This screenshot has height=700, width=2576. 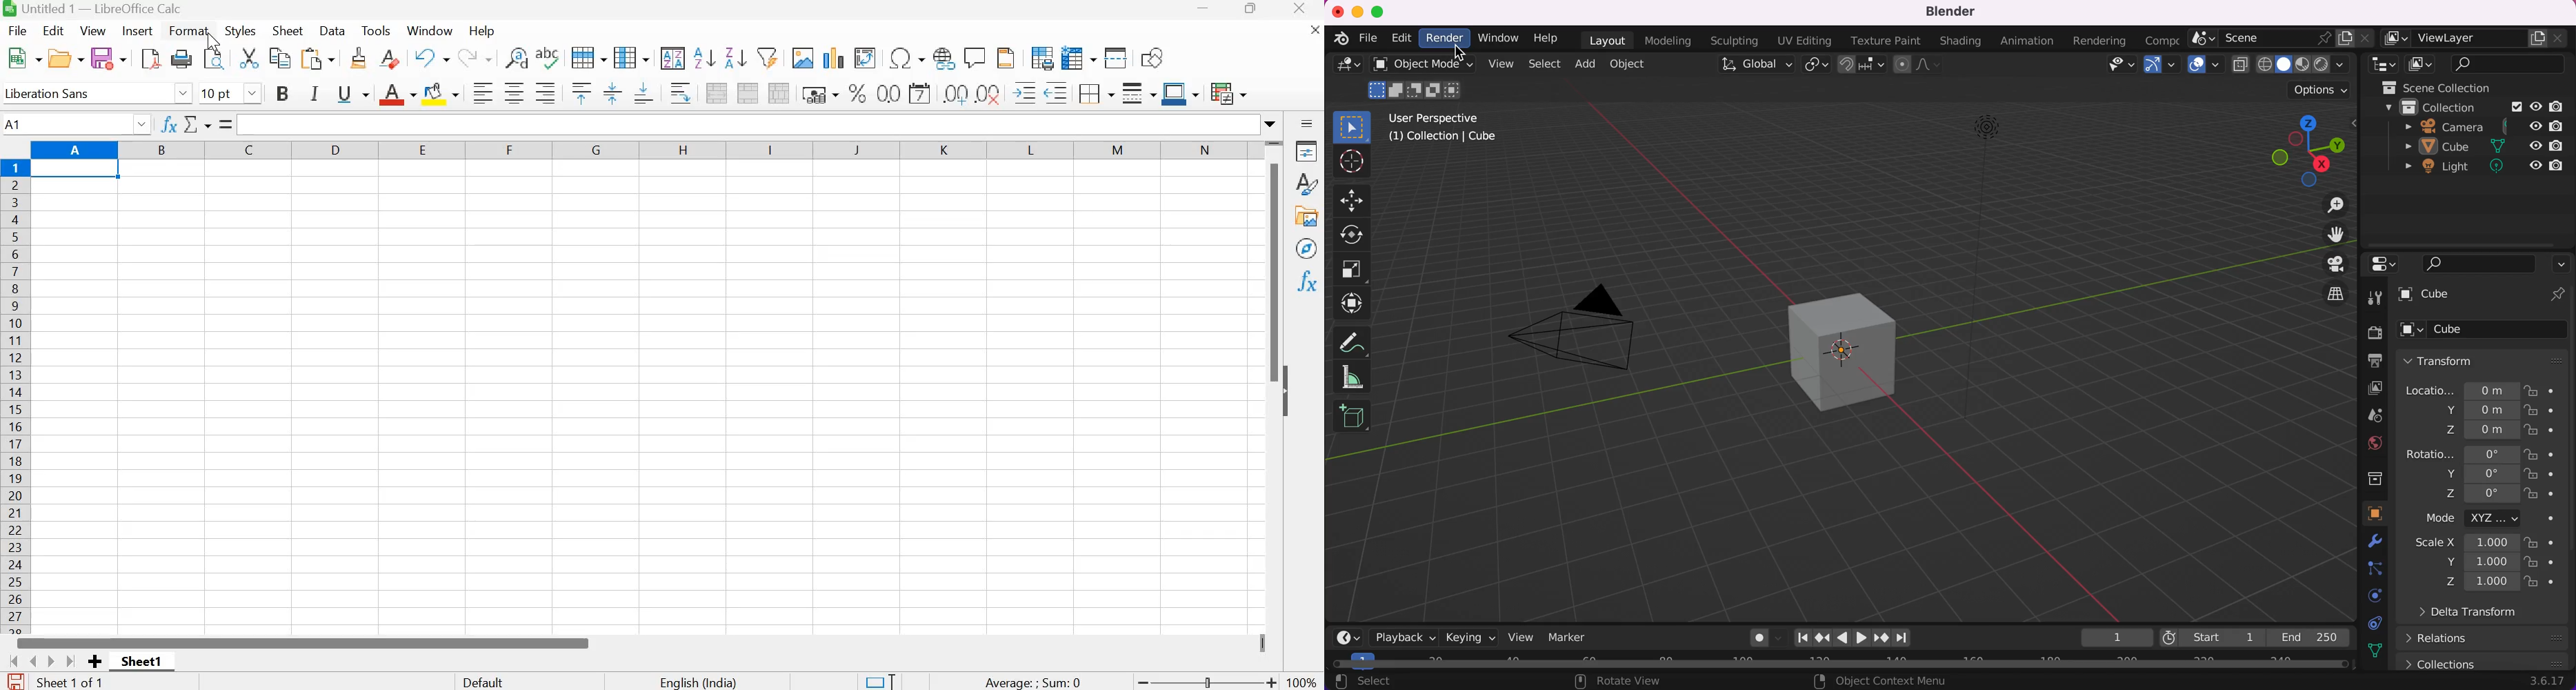 I want to click on toggle, so click(x=1211, y=680).